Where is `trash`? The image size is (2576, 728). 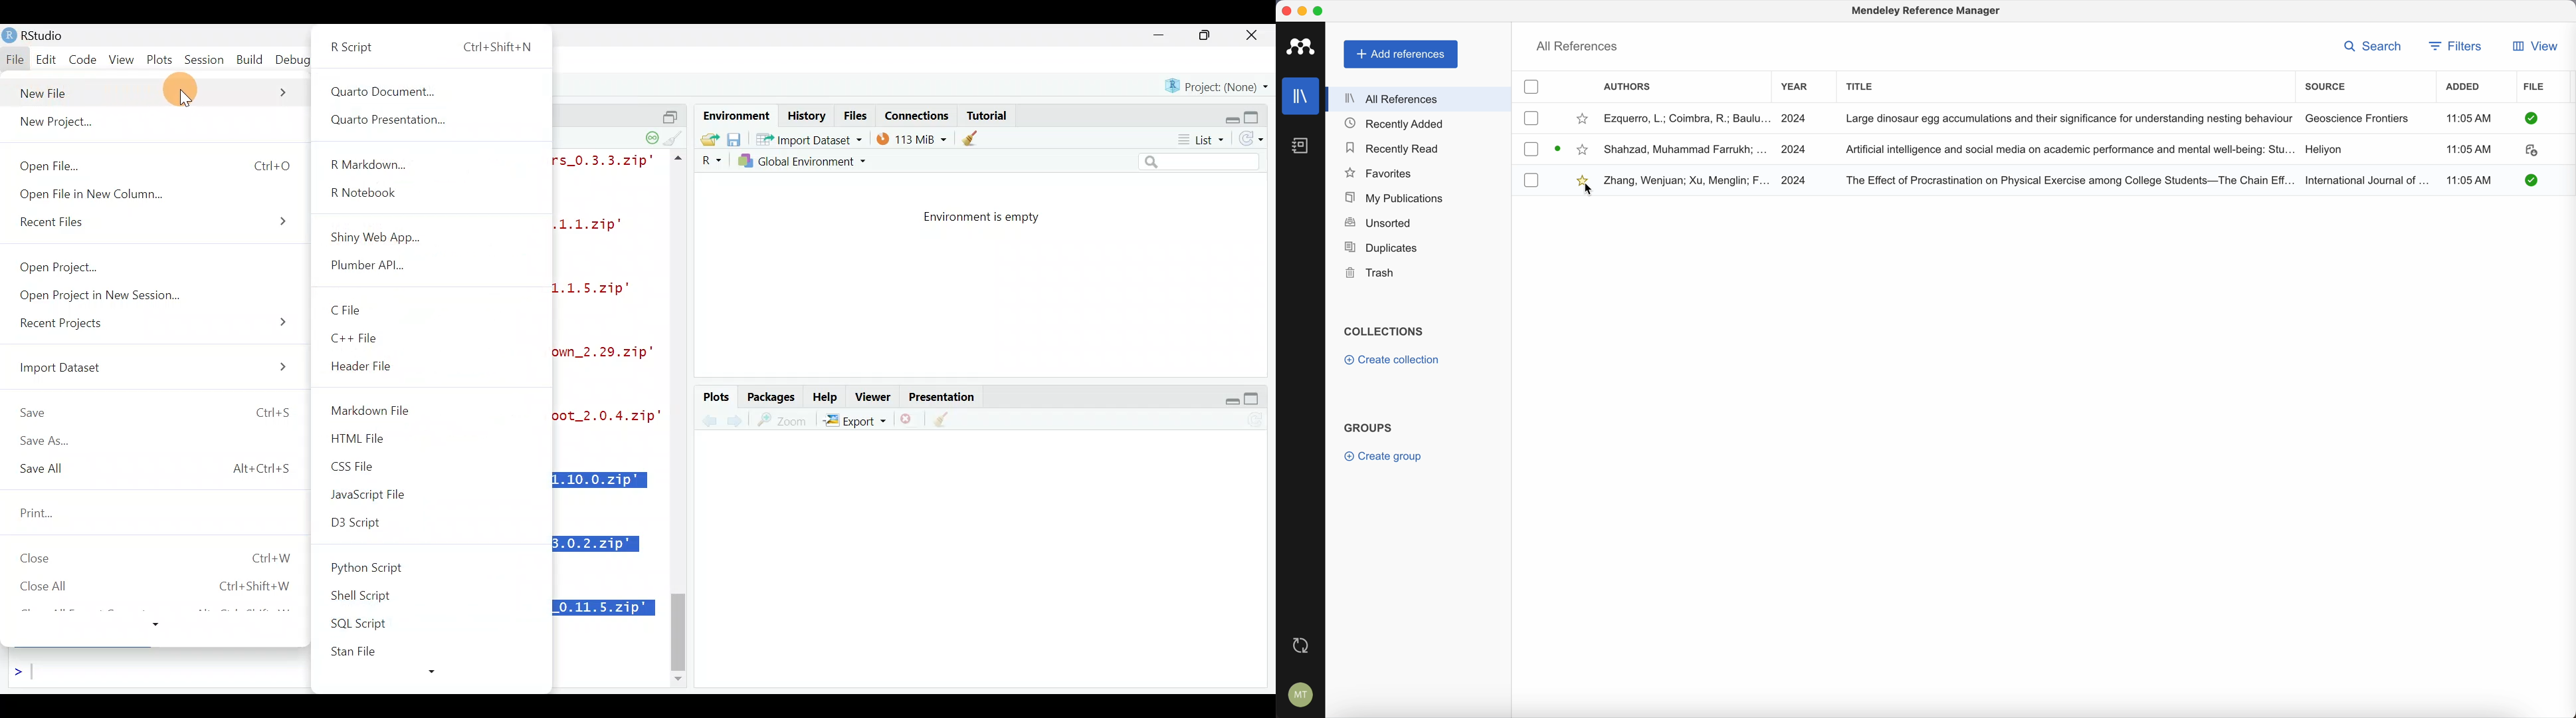 trash is located at coordinates (1371, 273).